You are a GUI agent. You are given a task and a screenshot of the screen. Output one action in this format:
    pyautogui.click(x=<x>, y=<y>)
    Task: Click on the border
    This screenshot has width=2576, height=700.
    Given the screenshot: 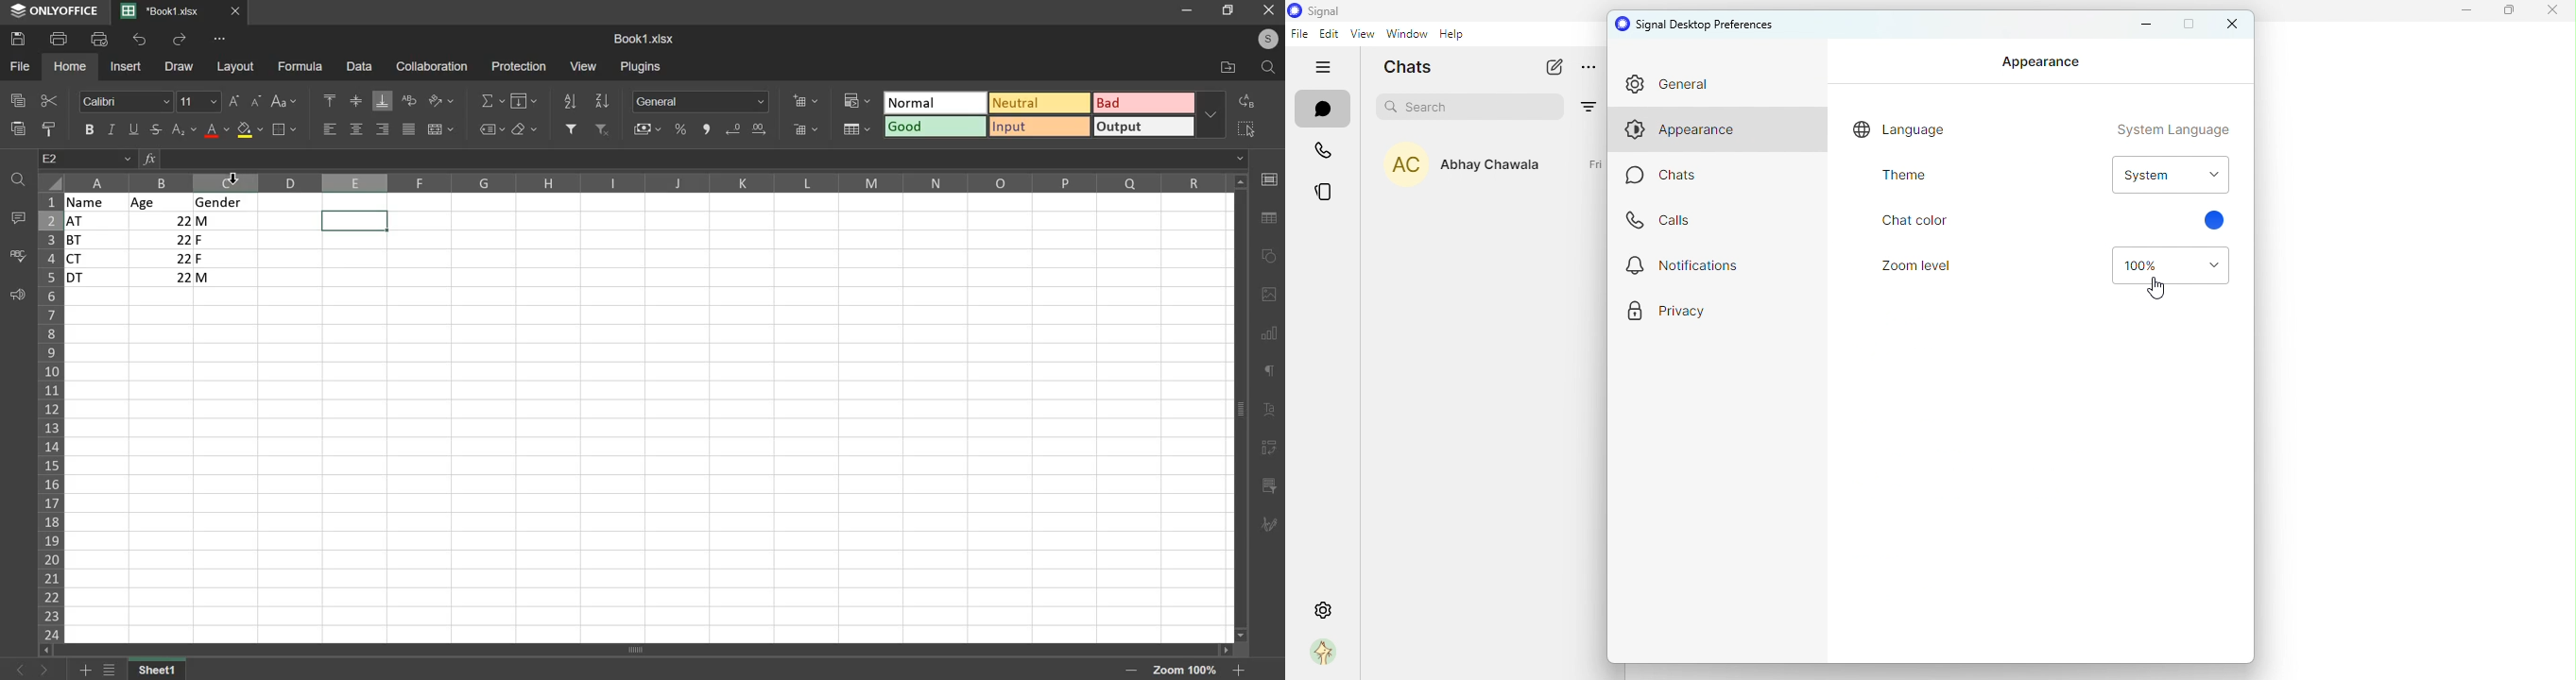 What is the action you would take?
    pyautogui.click(x=287, y=130)
    